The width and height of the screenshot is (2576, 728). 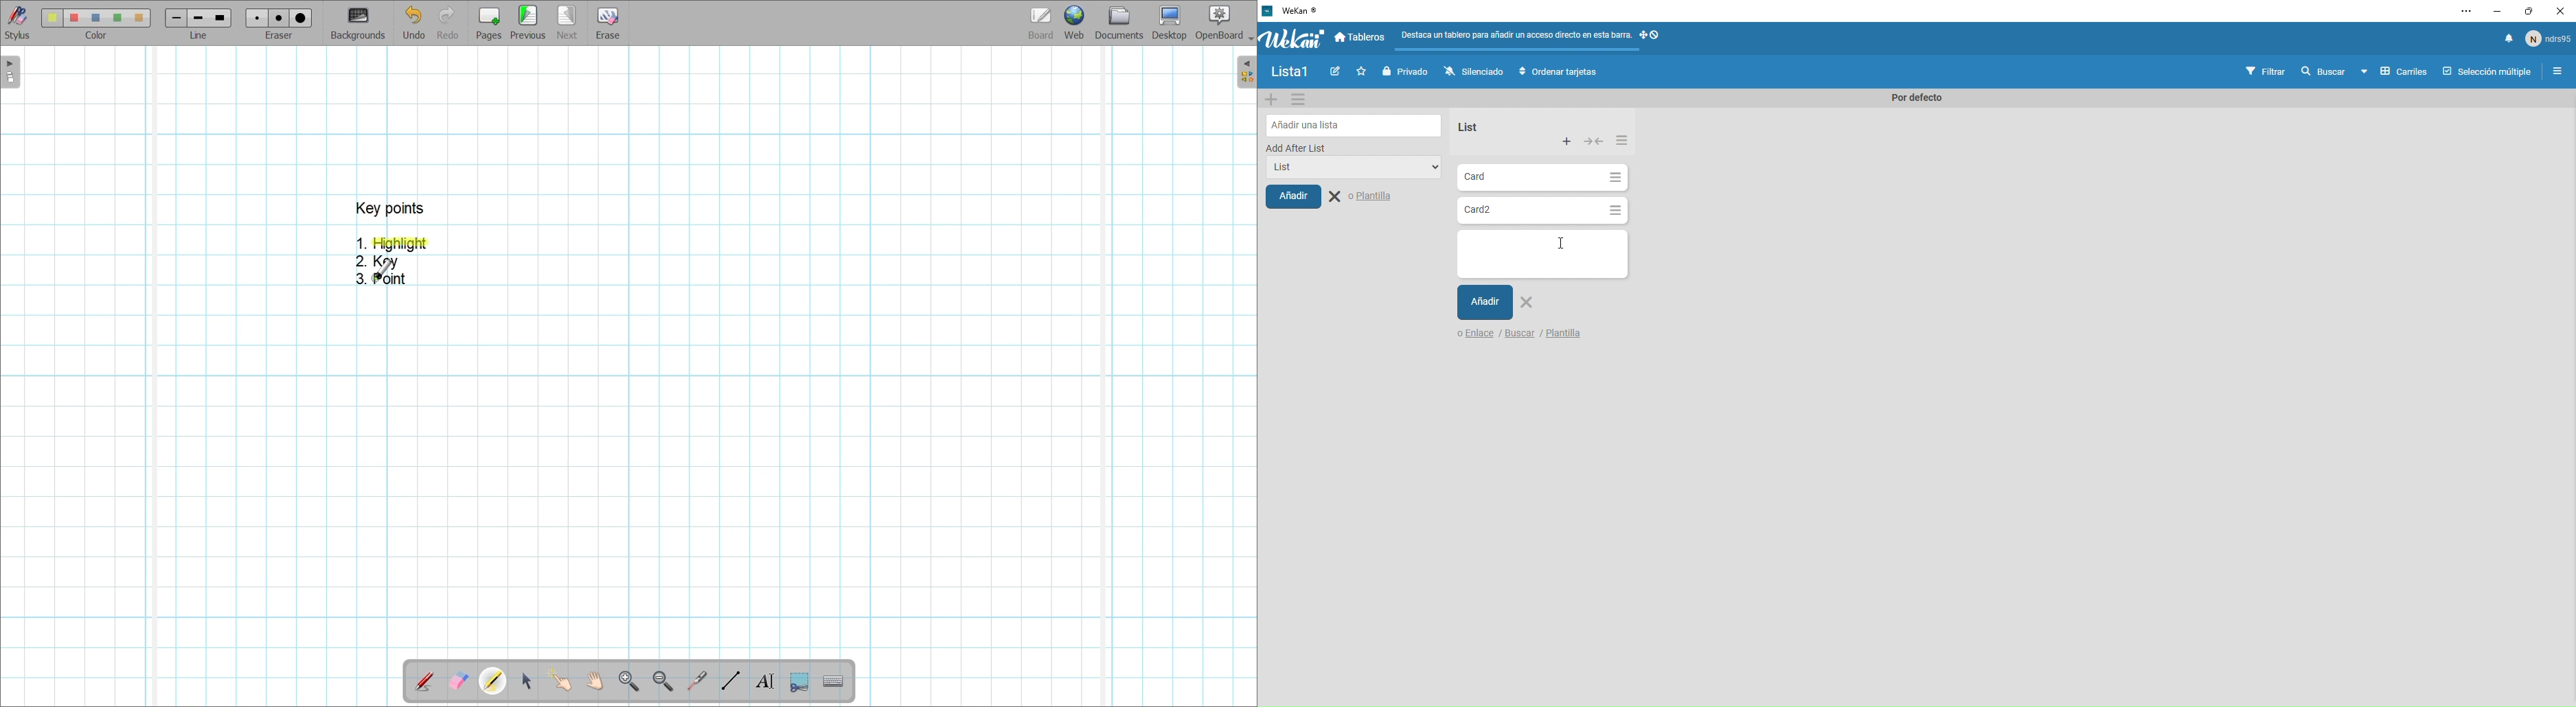 I want to click on List1, so click(x=1295, y=73).